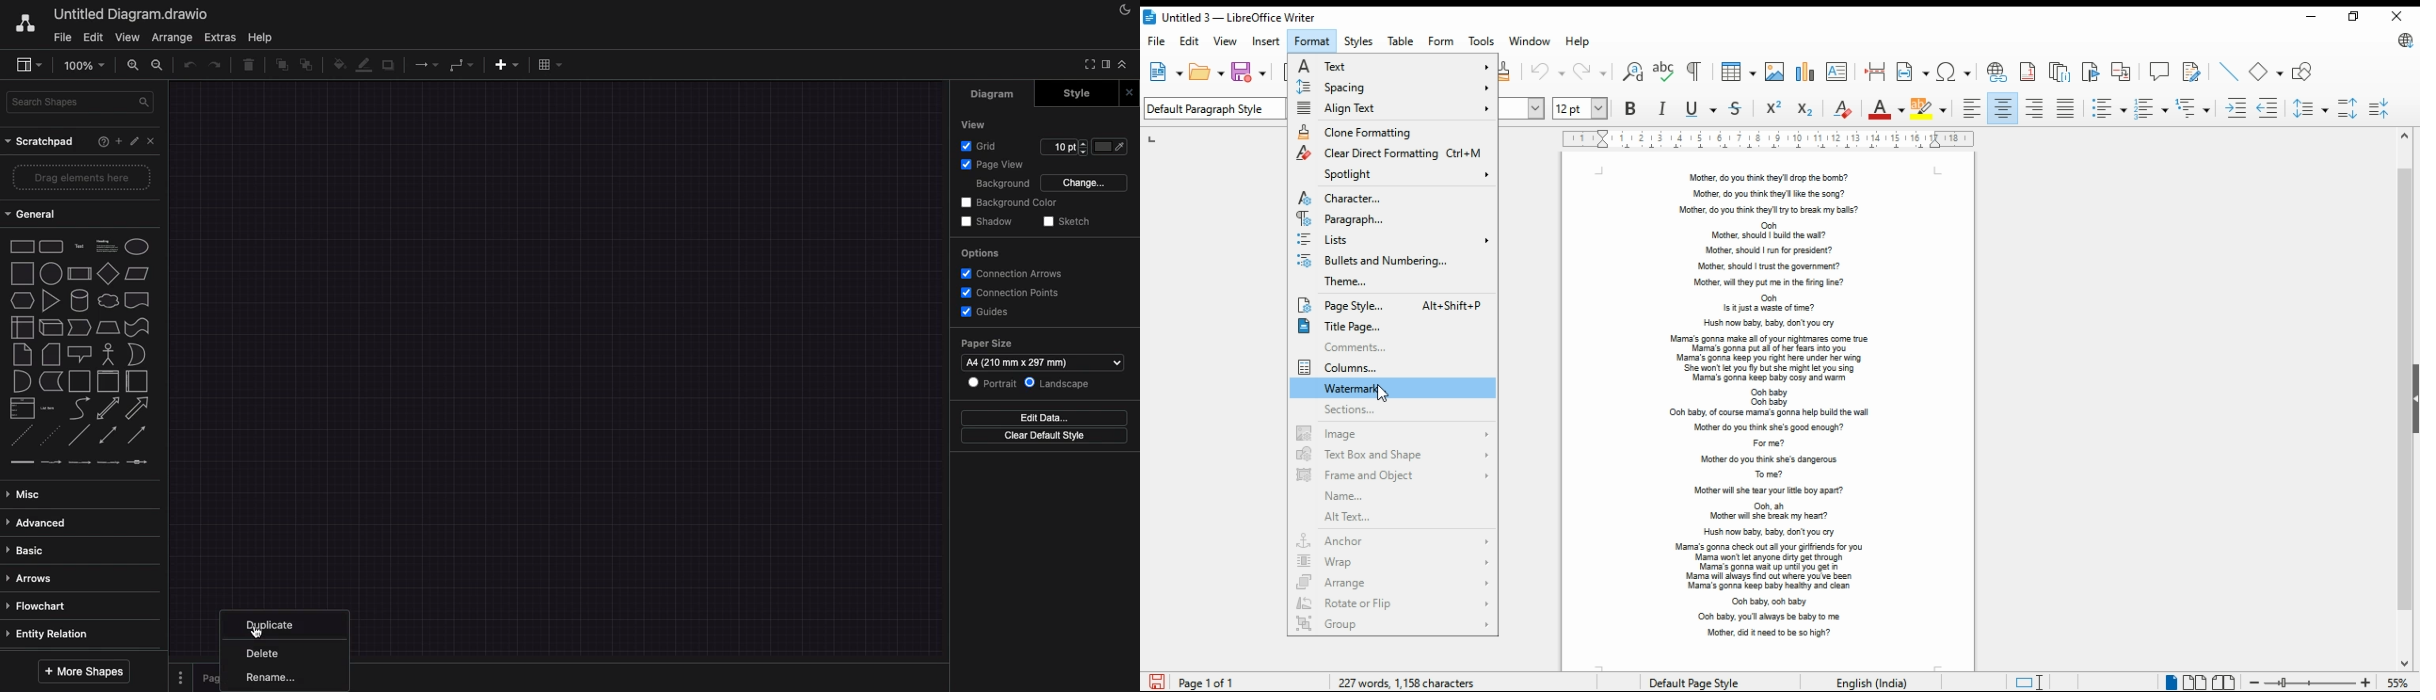 The height and width of the screenshot is (700, 2436). What do you see at coordinates (2037, 108) in the screenshot?
I see `align right ` at bounding box center [2037, 108].